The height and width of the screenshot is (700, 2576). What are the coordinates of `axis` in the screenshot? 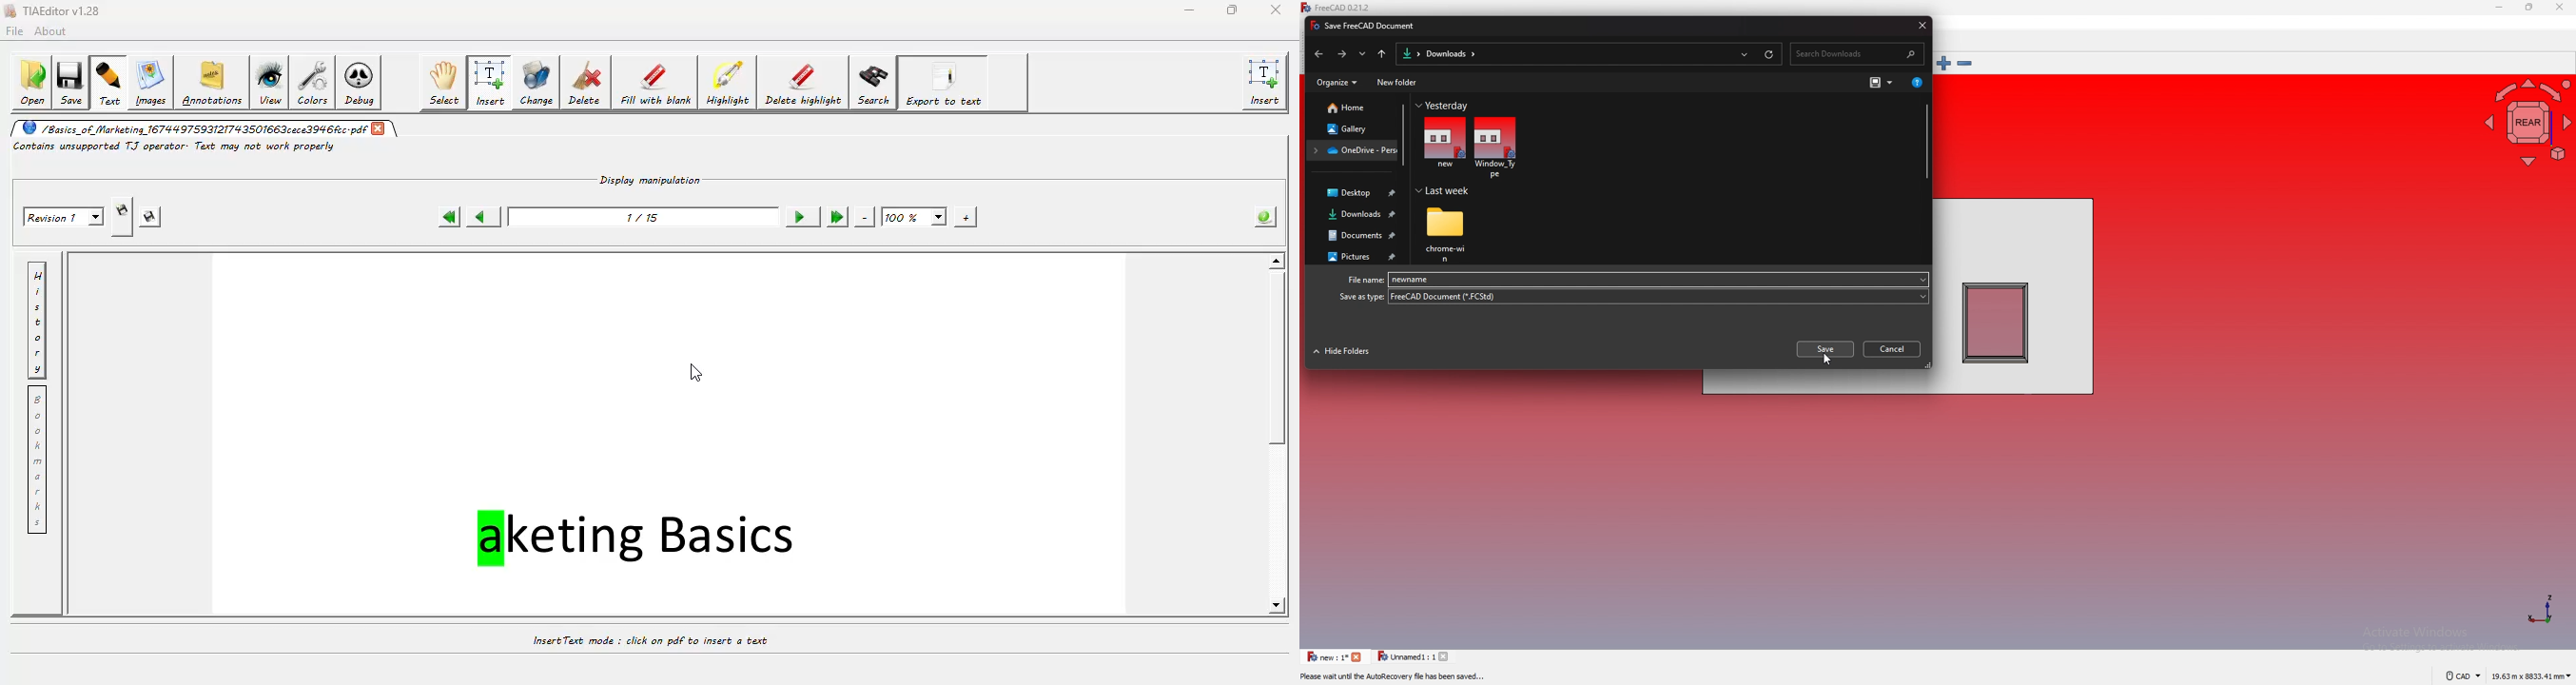 It's located at (2541, 608).